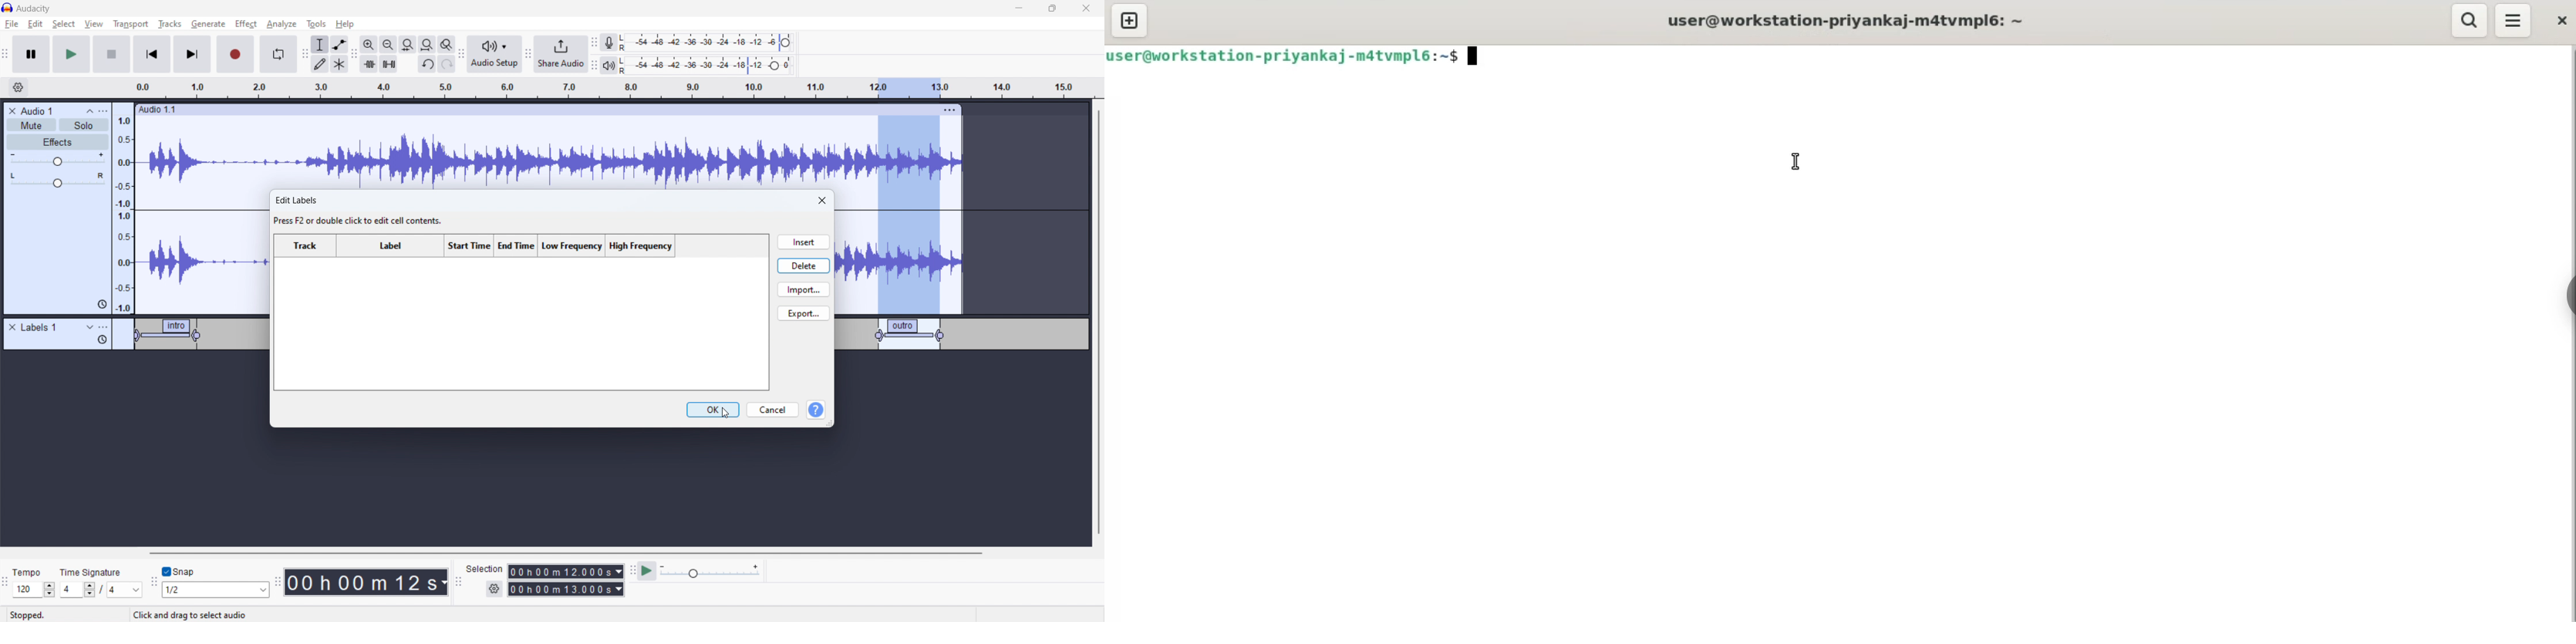 This screenshot has height=644, width=2576. What do you see at coordinates (804, 289) in the screenshot?
I see `import` at bounding box center [804, 289].